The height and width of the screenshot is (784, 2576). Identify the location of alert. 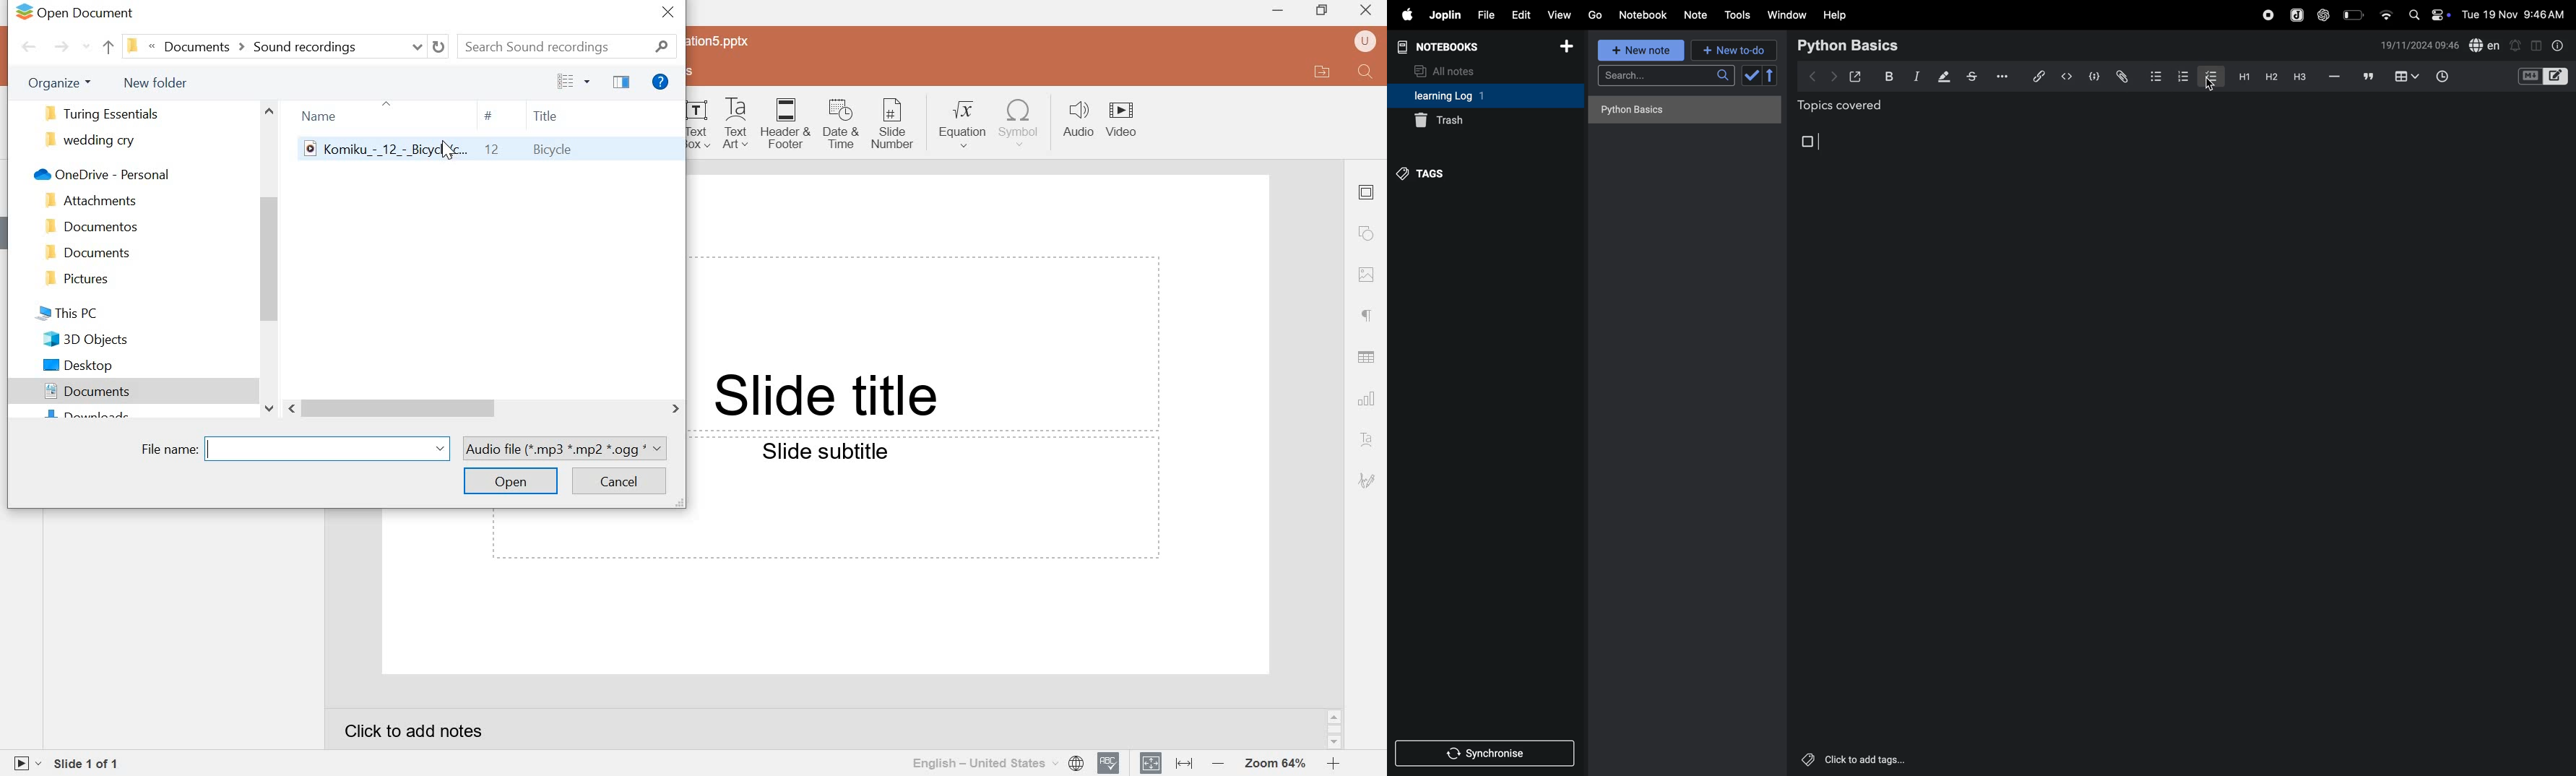
(2517, 44).